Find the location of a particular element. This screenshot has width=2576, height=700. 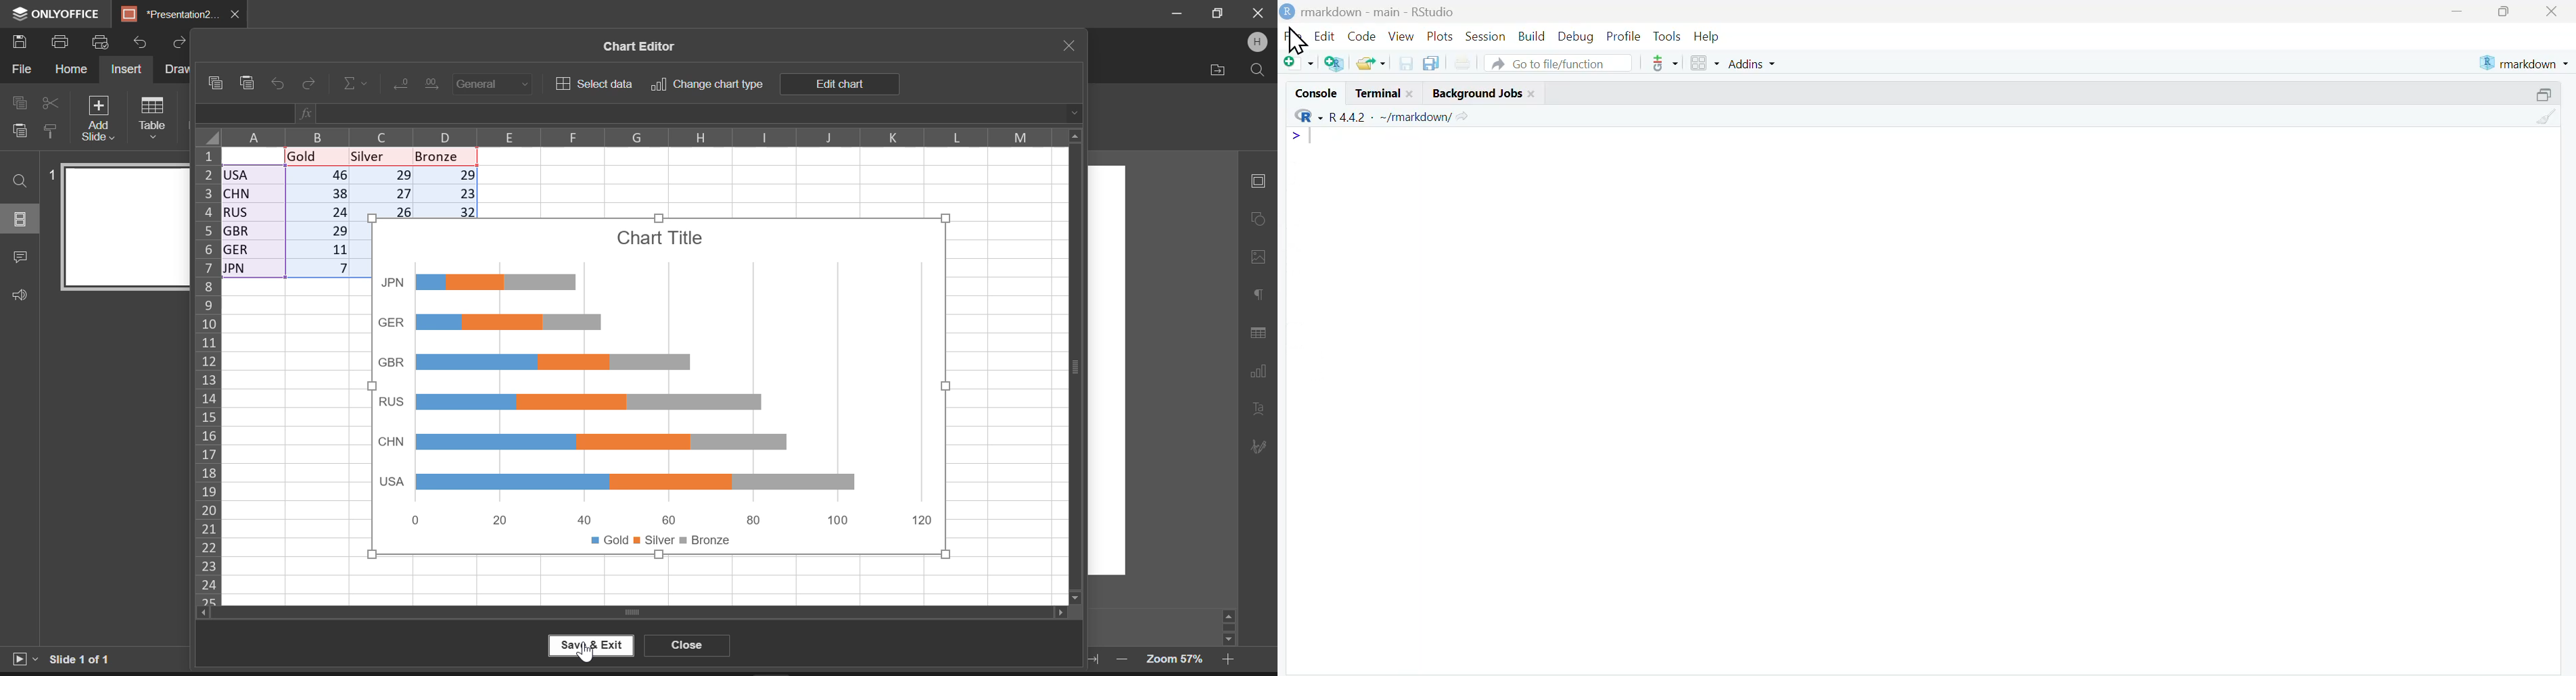

Cut is located at coordinates (51, 100).